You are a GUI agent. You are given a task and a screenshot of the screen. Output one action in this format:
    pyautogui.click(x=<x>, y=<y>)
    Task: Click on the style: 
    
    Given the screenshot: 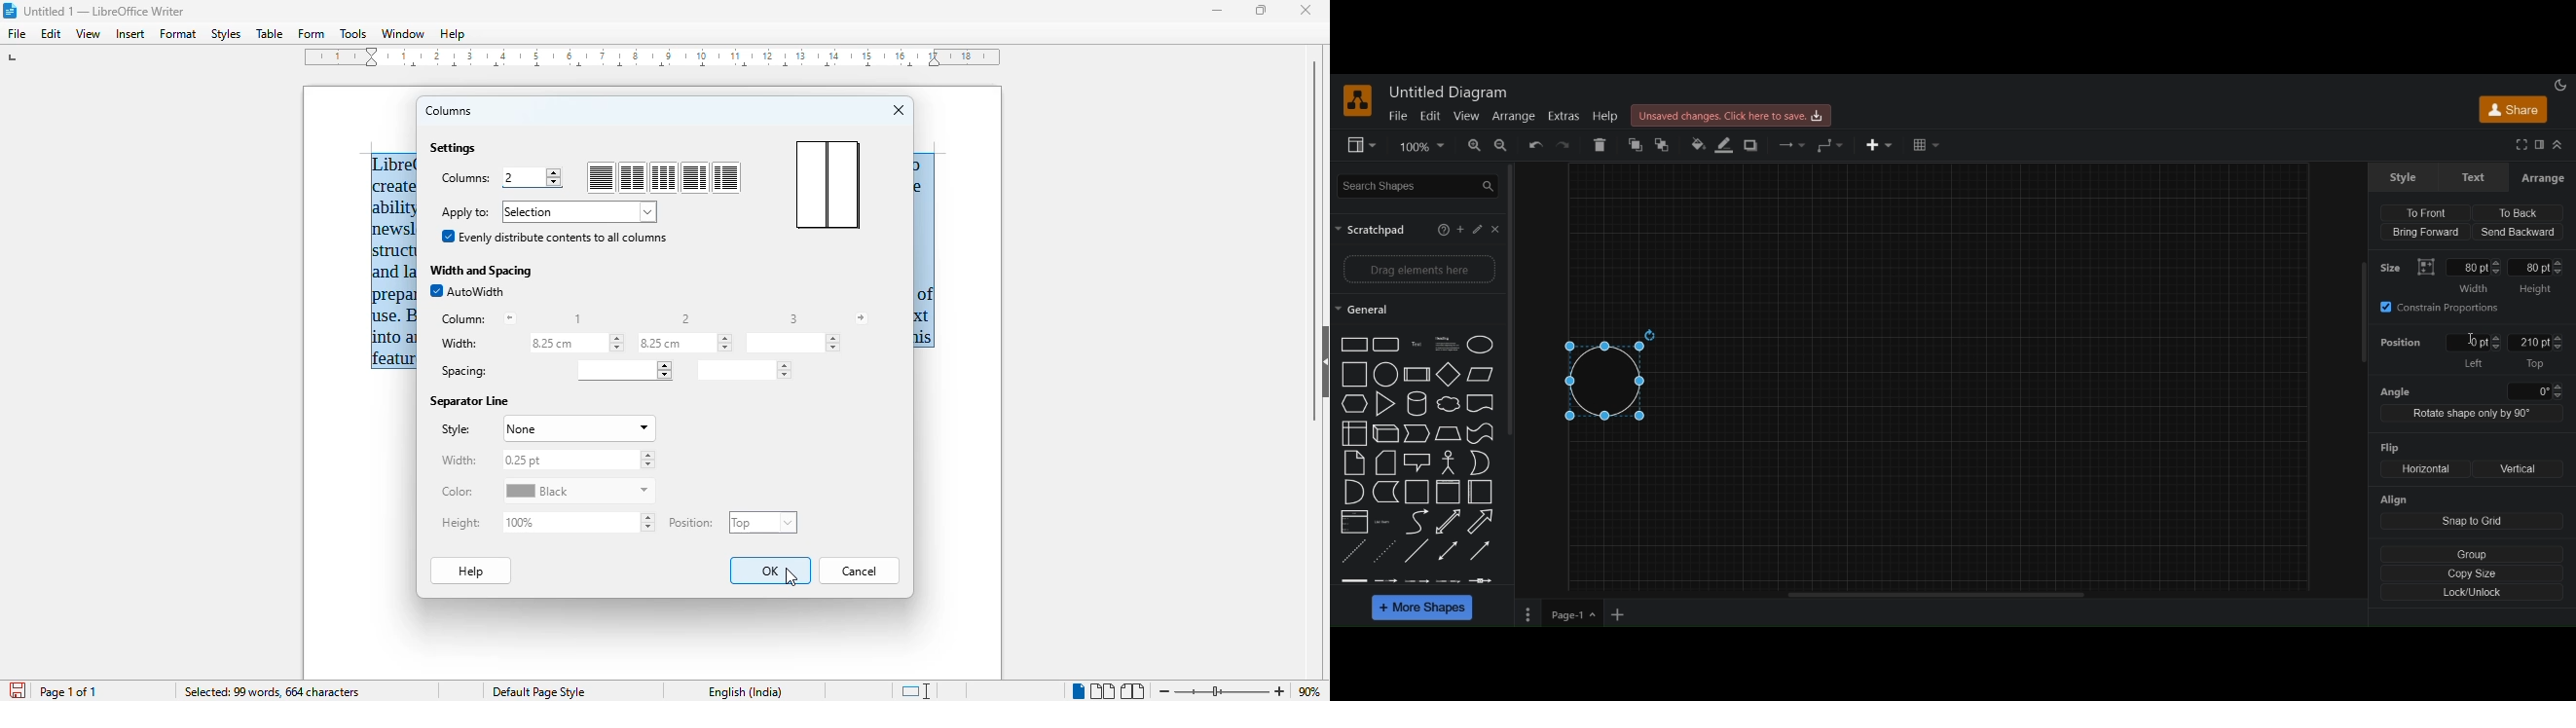 What is the action you would take?
    pyautogui.click(x=455, y=429)
    